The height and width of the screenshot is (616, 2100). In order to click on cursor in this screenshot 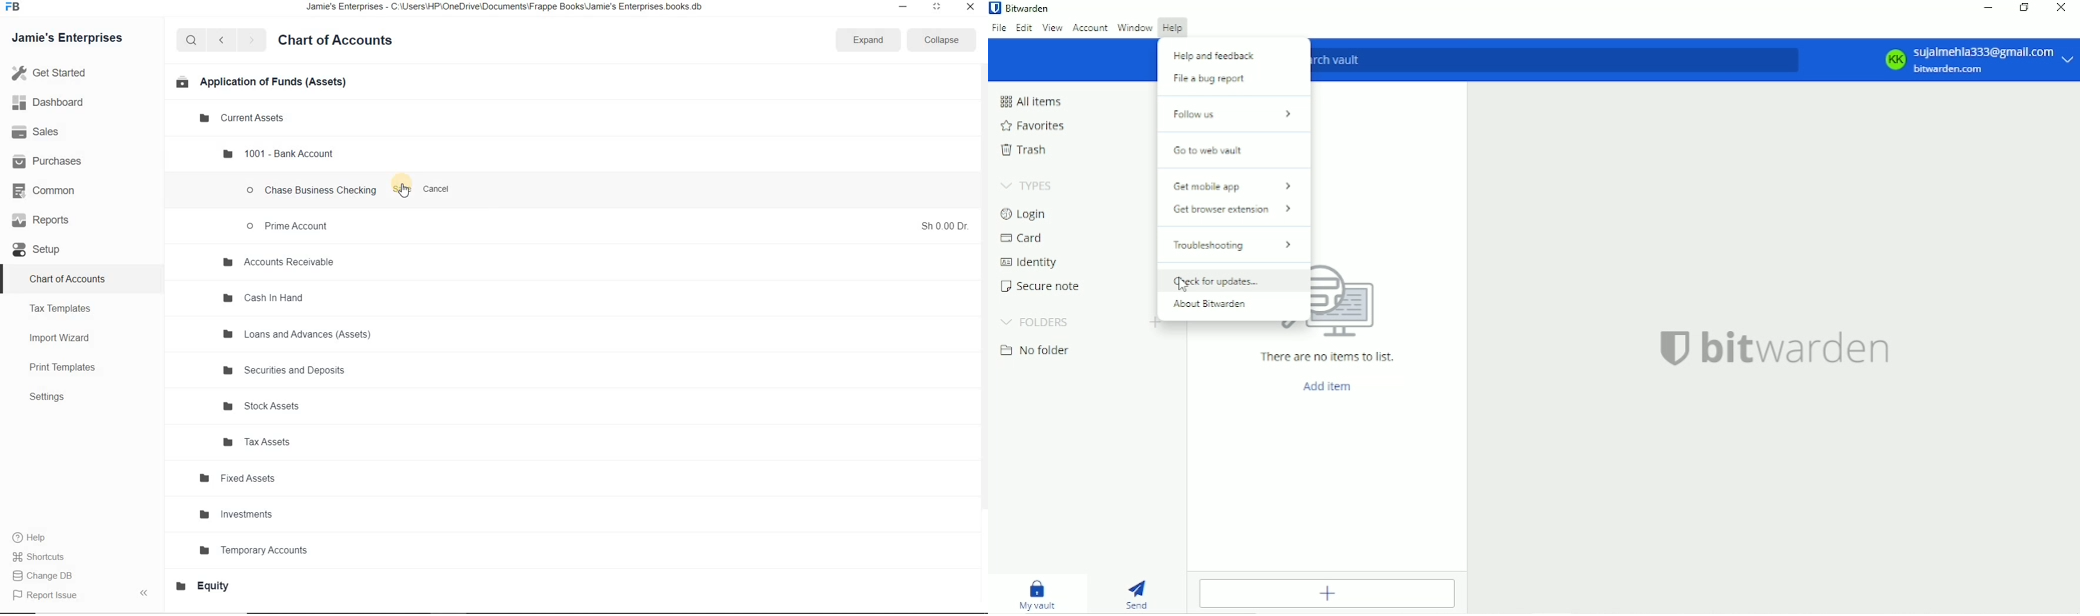, I will do `click(403, 192)`.